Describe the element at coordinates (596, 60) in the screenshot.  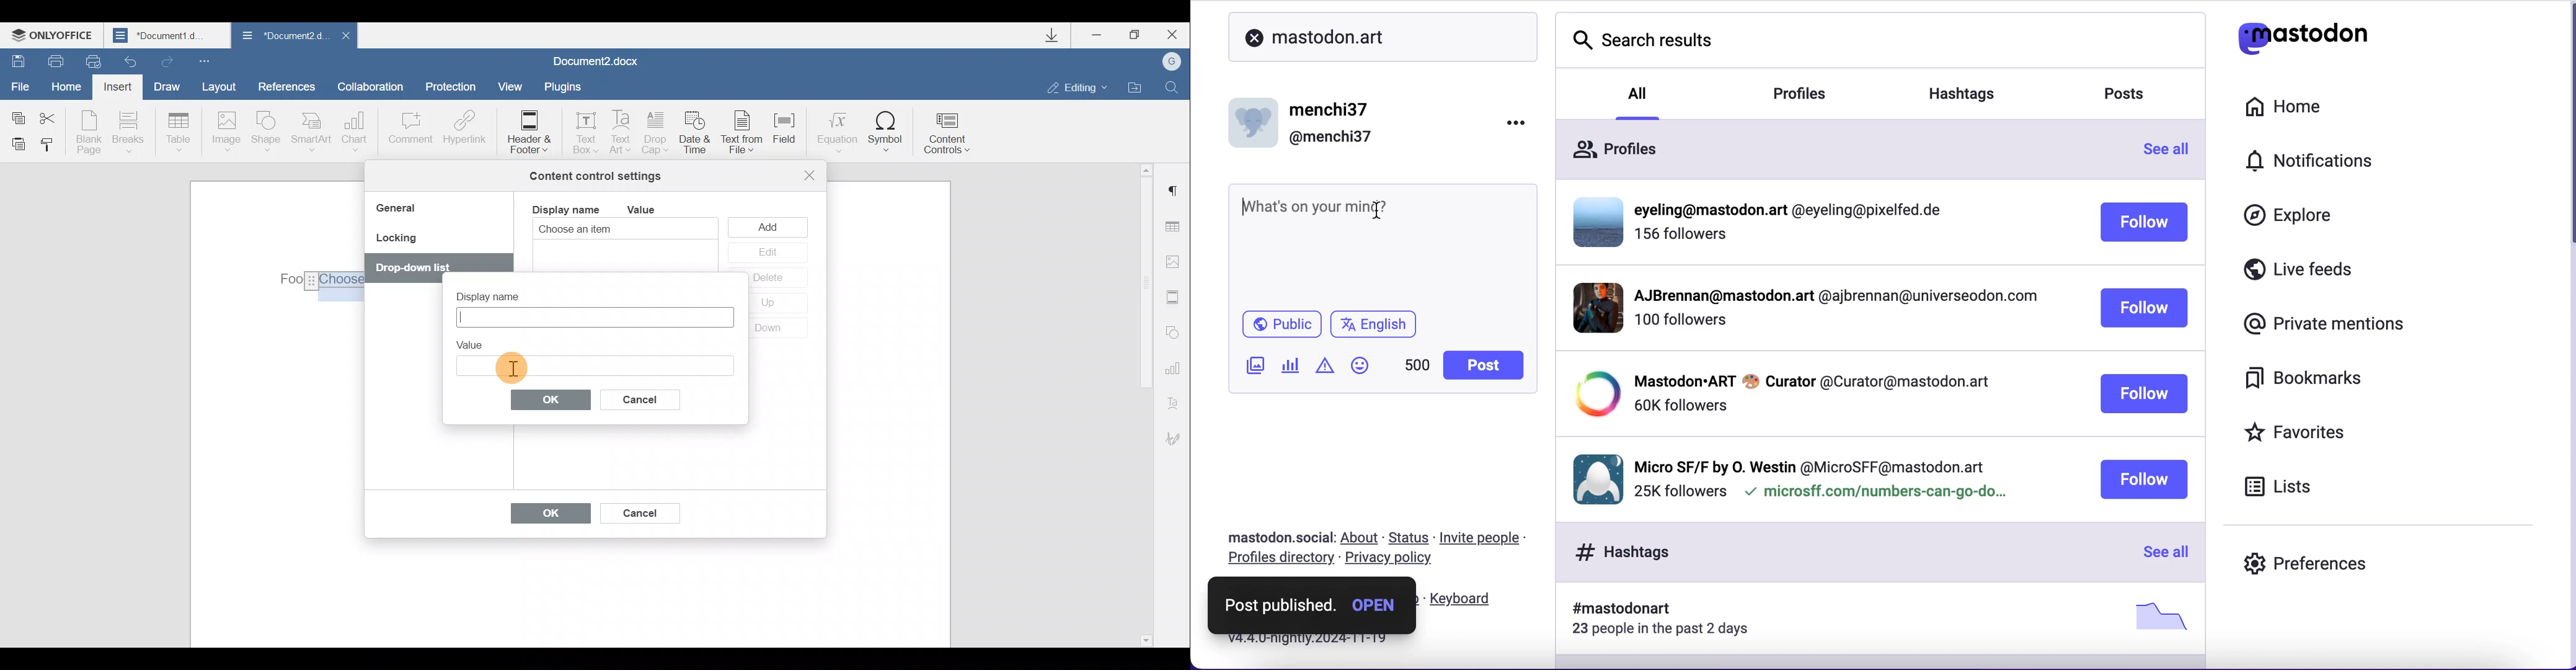
I see `Document2.docx` at that location.